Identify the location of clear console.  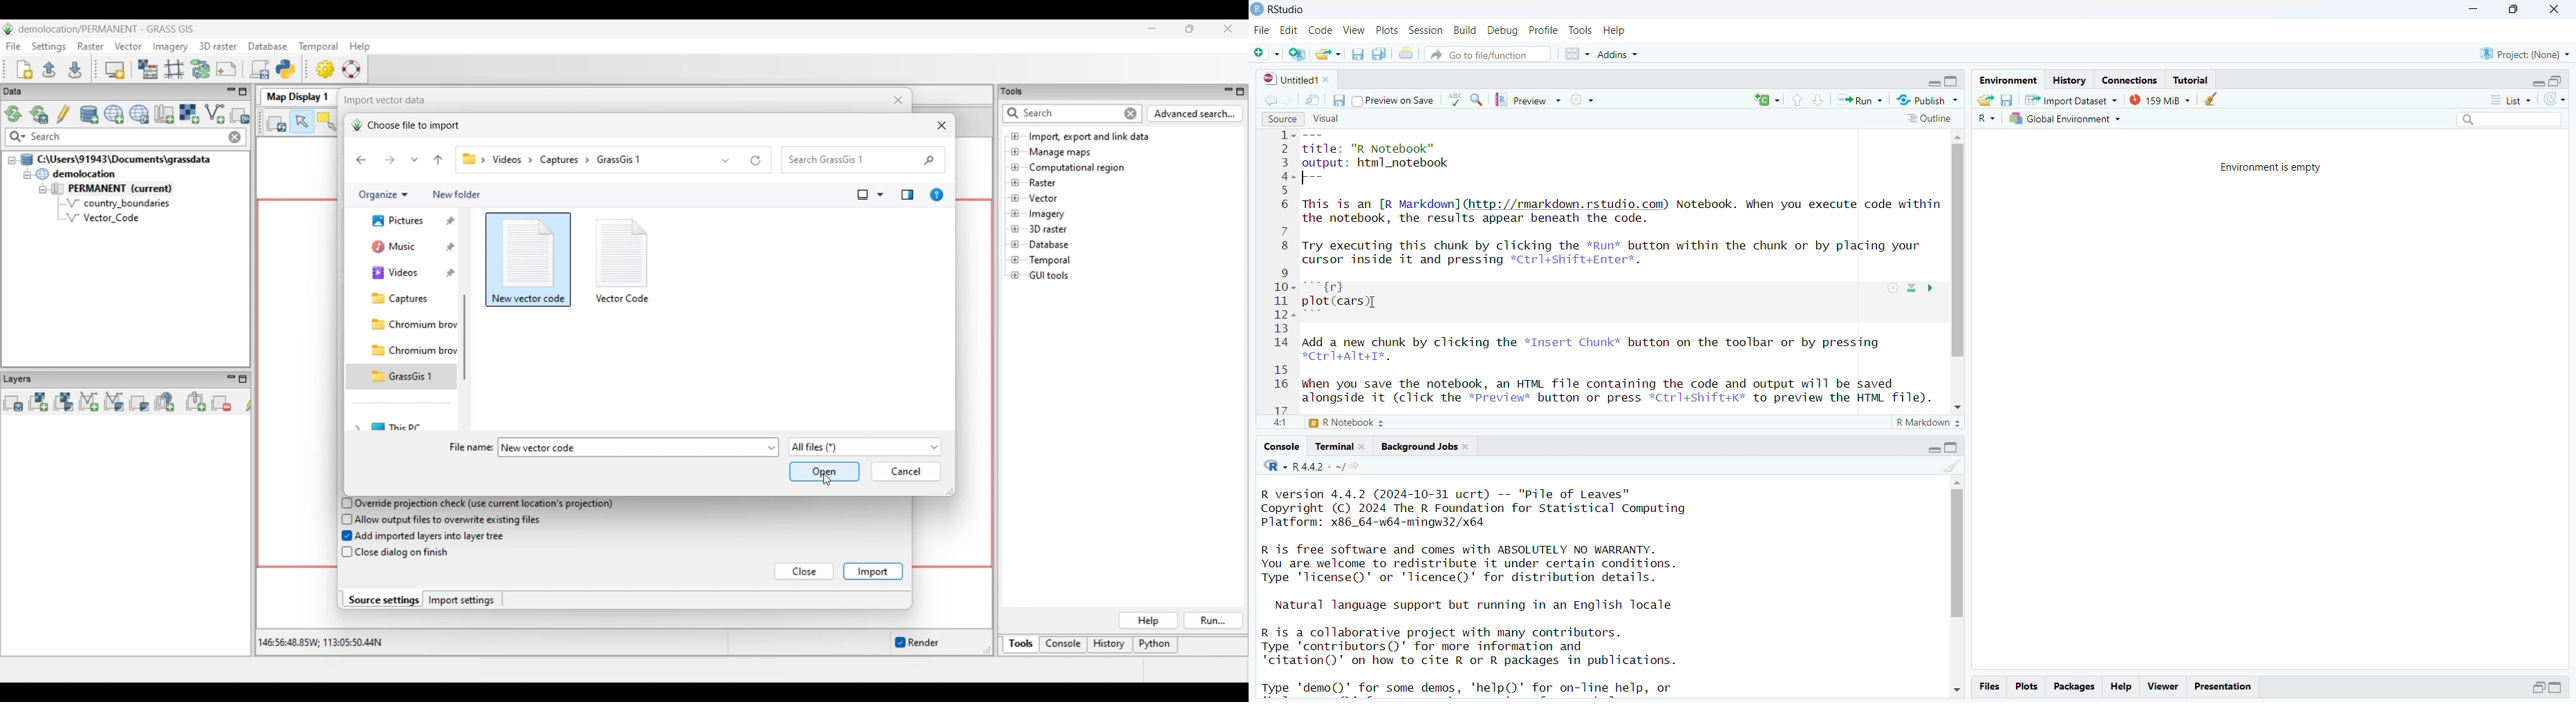
(1952, 464).